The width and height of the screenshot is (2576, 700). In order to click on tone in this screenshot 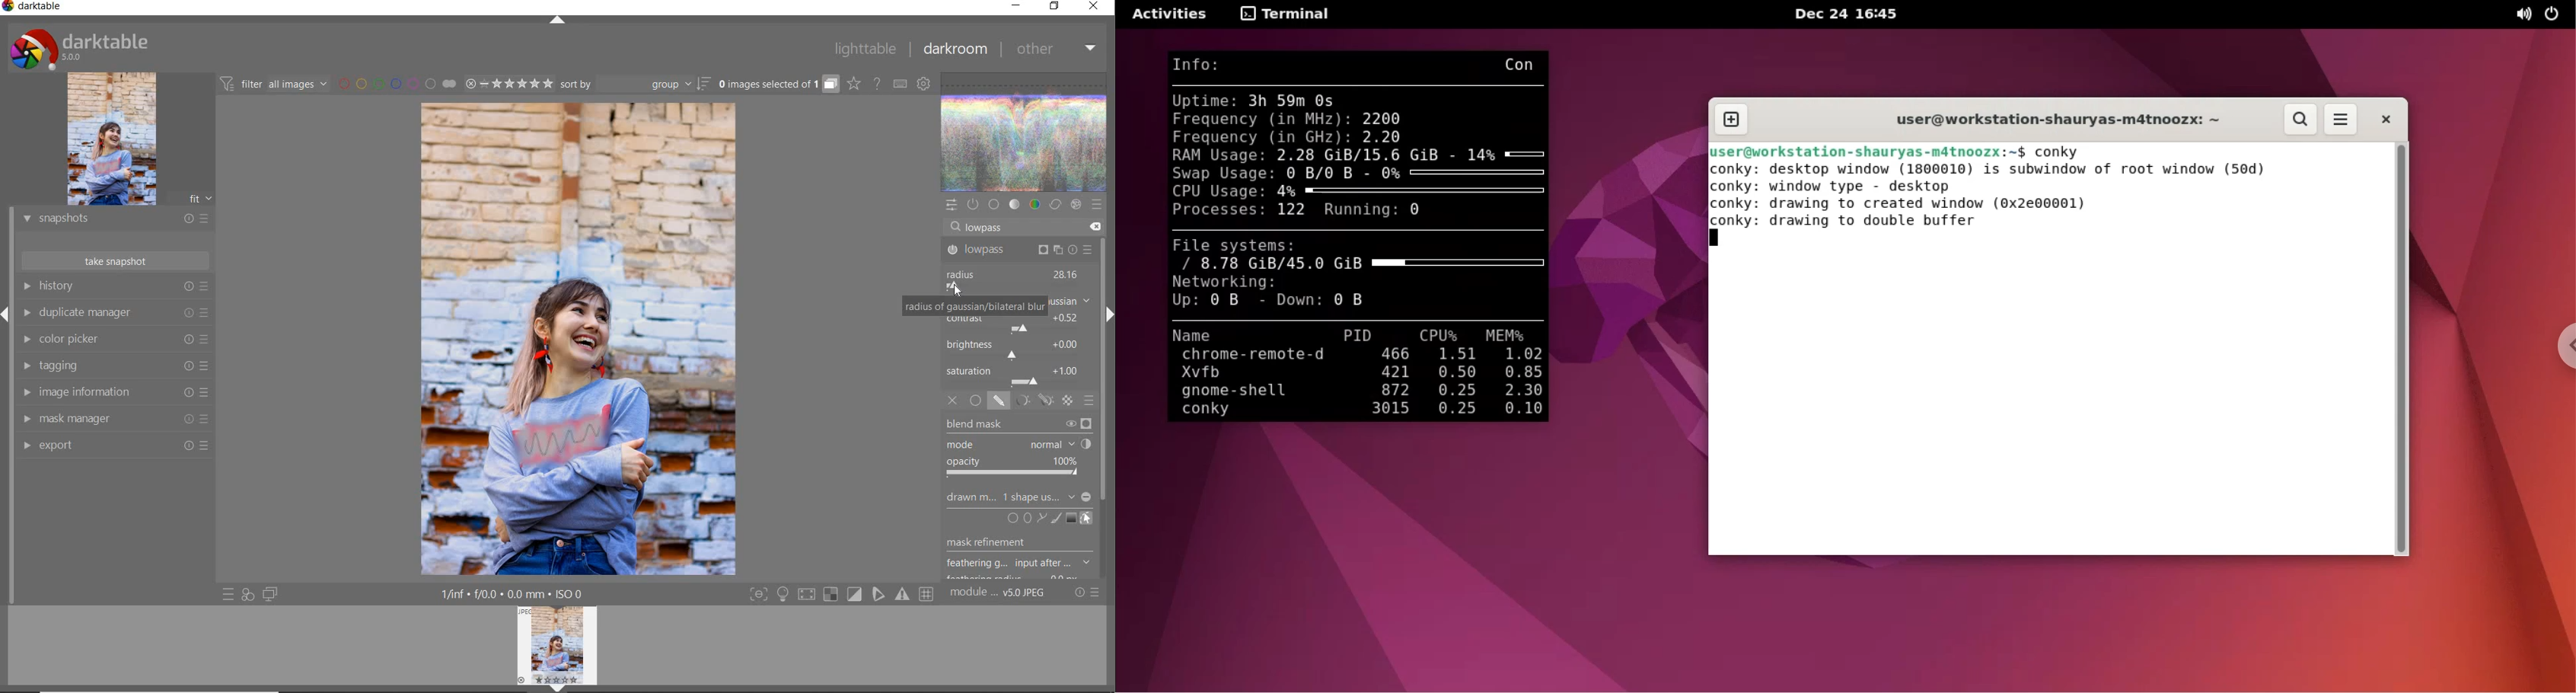, I will do `click(1015, 205)`.